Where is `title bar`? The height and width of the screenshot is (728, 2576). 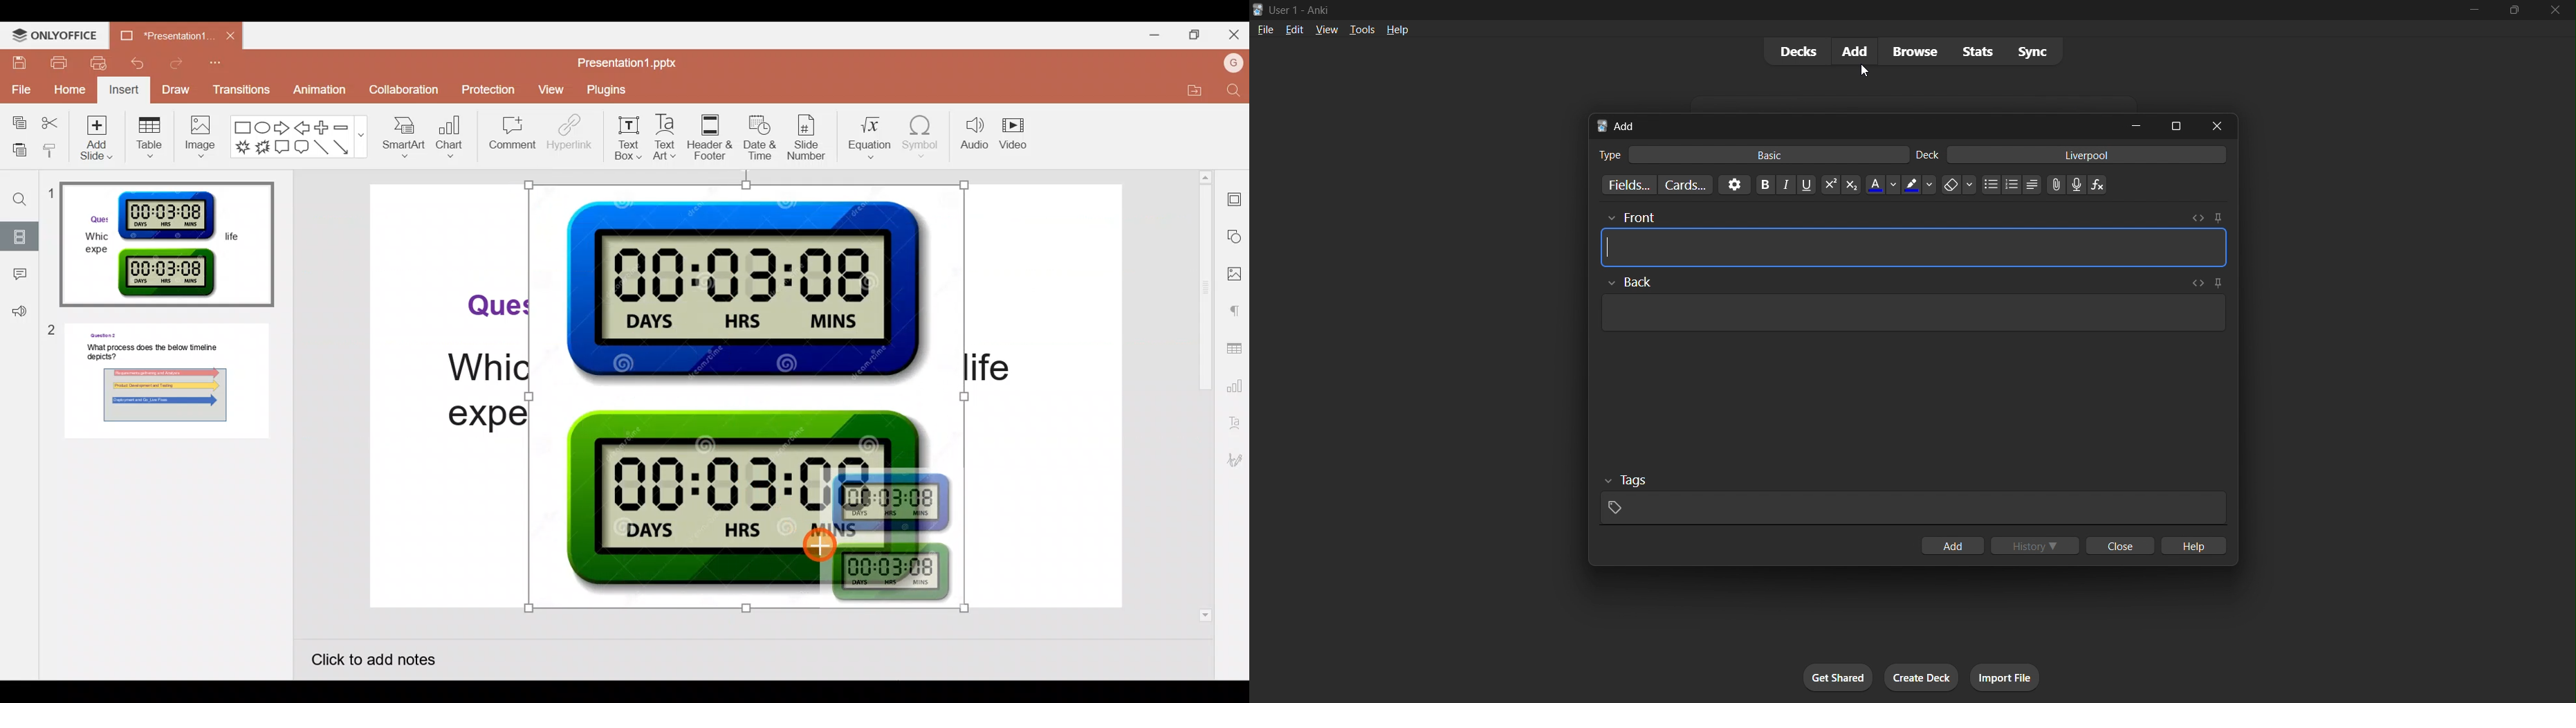 title bar is located at coordinates (1834, 8).